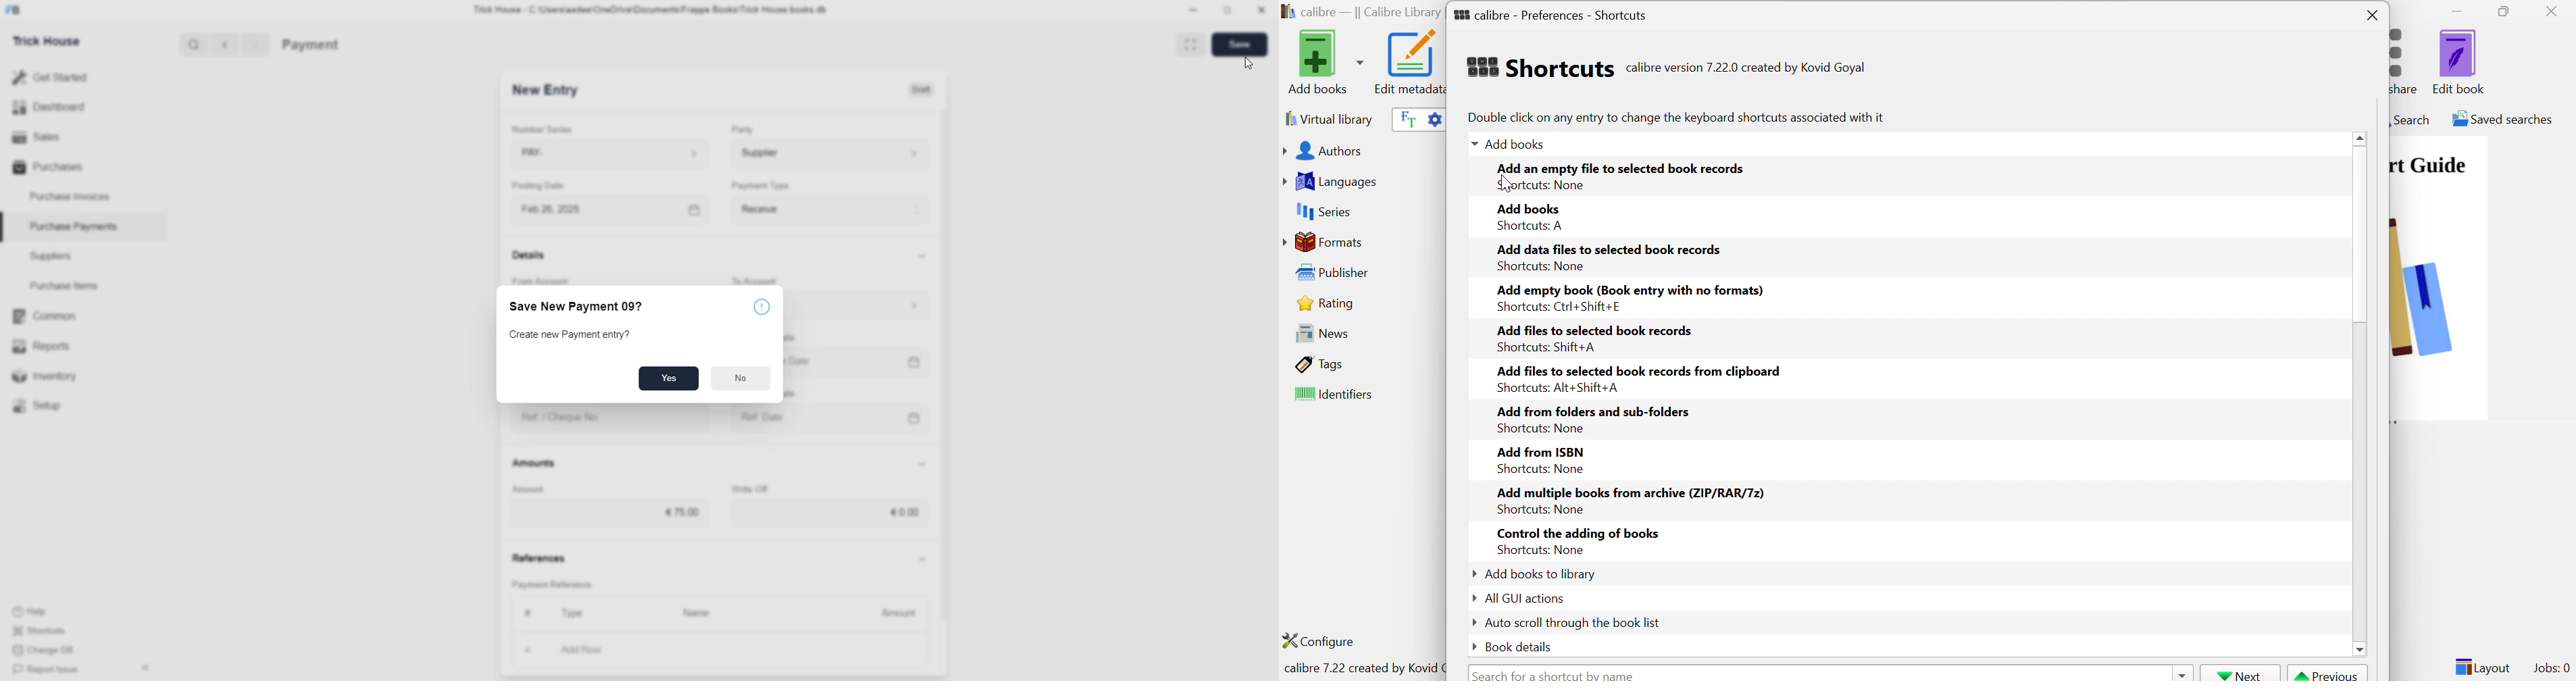  Describe the element at coordinates (2501, 119) in the screenshot. I see `Saved searches` at that location.